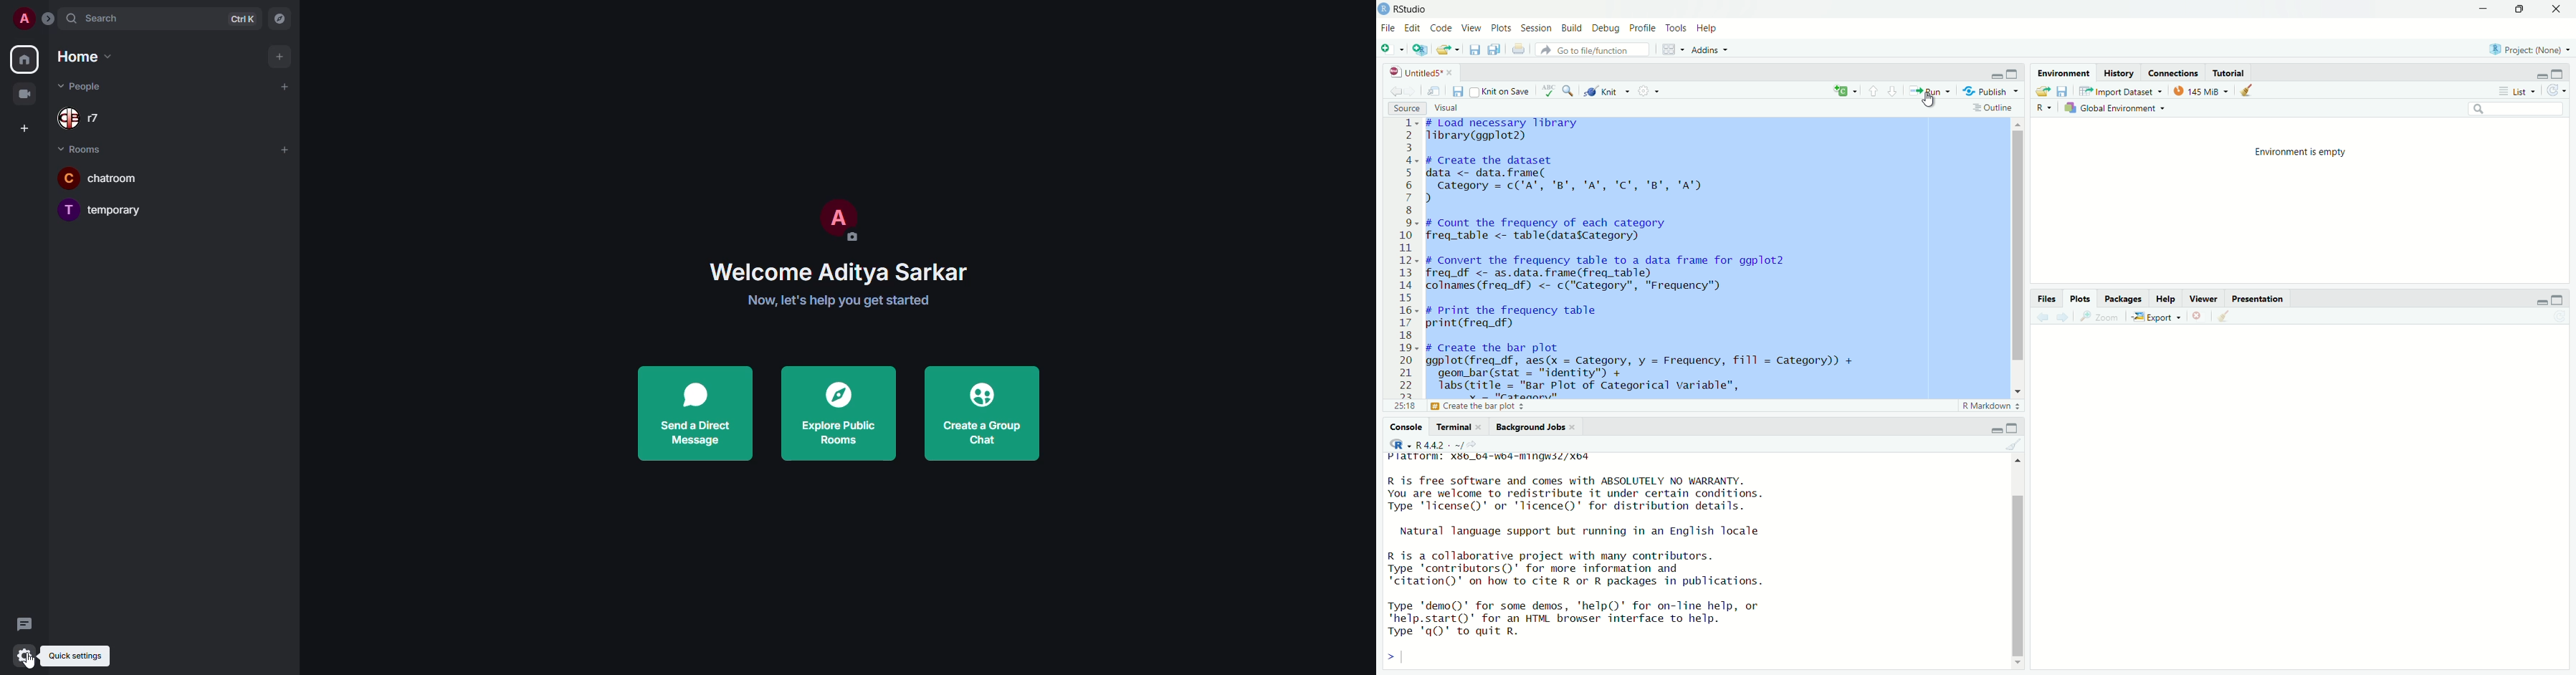 The width and height of the screenshot is (2576, 700). Describe the element at coordinates (1993, 107) in the screenshot. I see `outline` at that location.